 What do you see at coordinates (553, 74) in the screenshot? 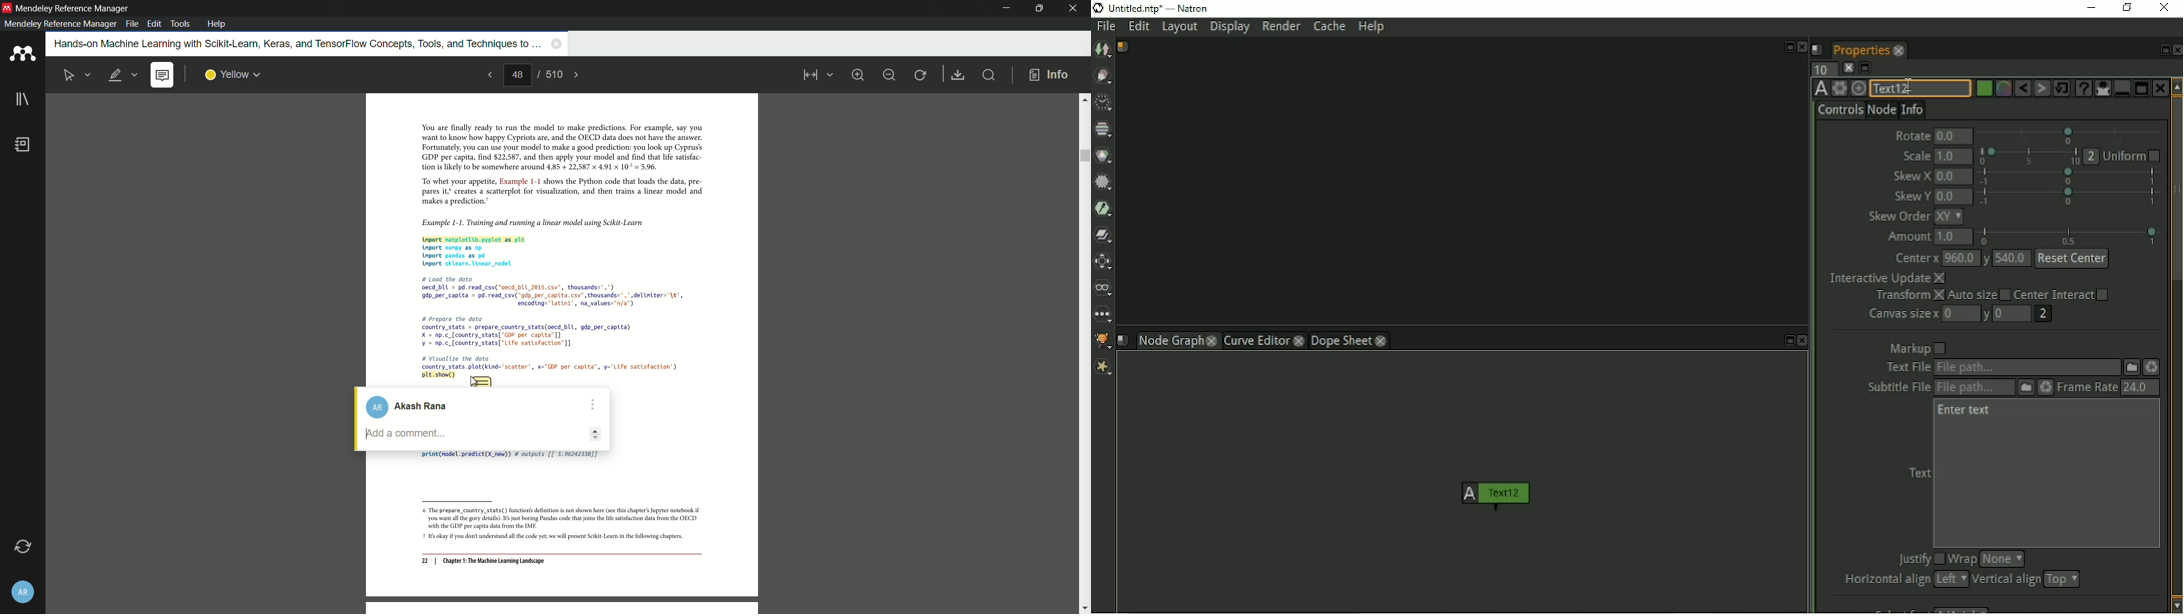
I see `total page` at bounding box center [553, 74].